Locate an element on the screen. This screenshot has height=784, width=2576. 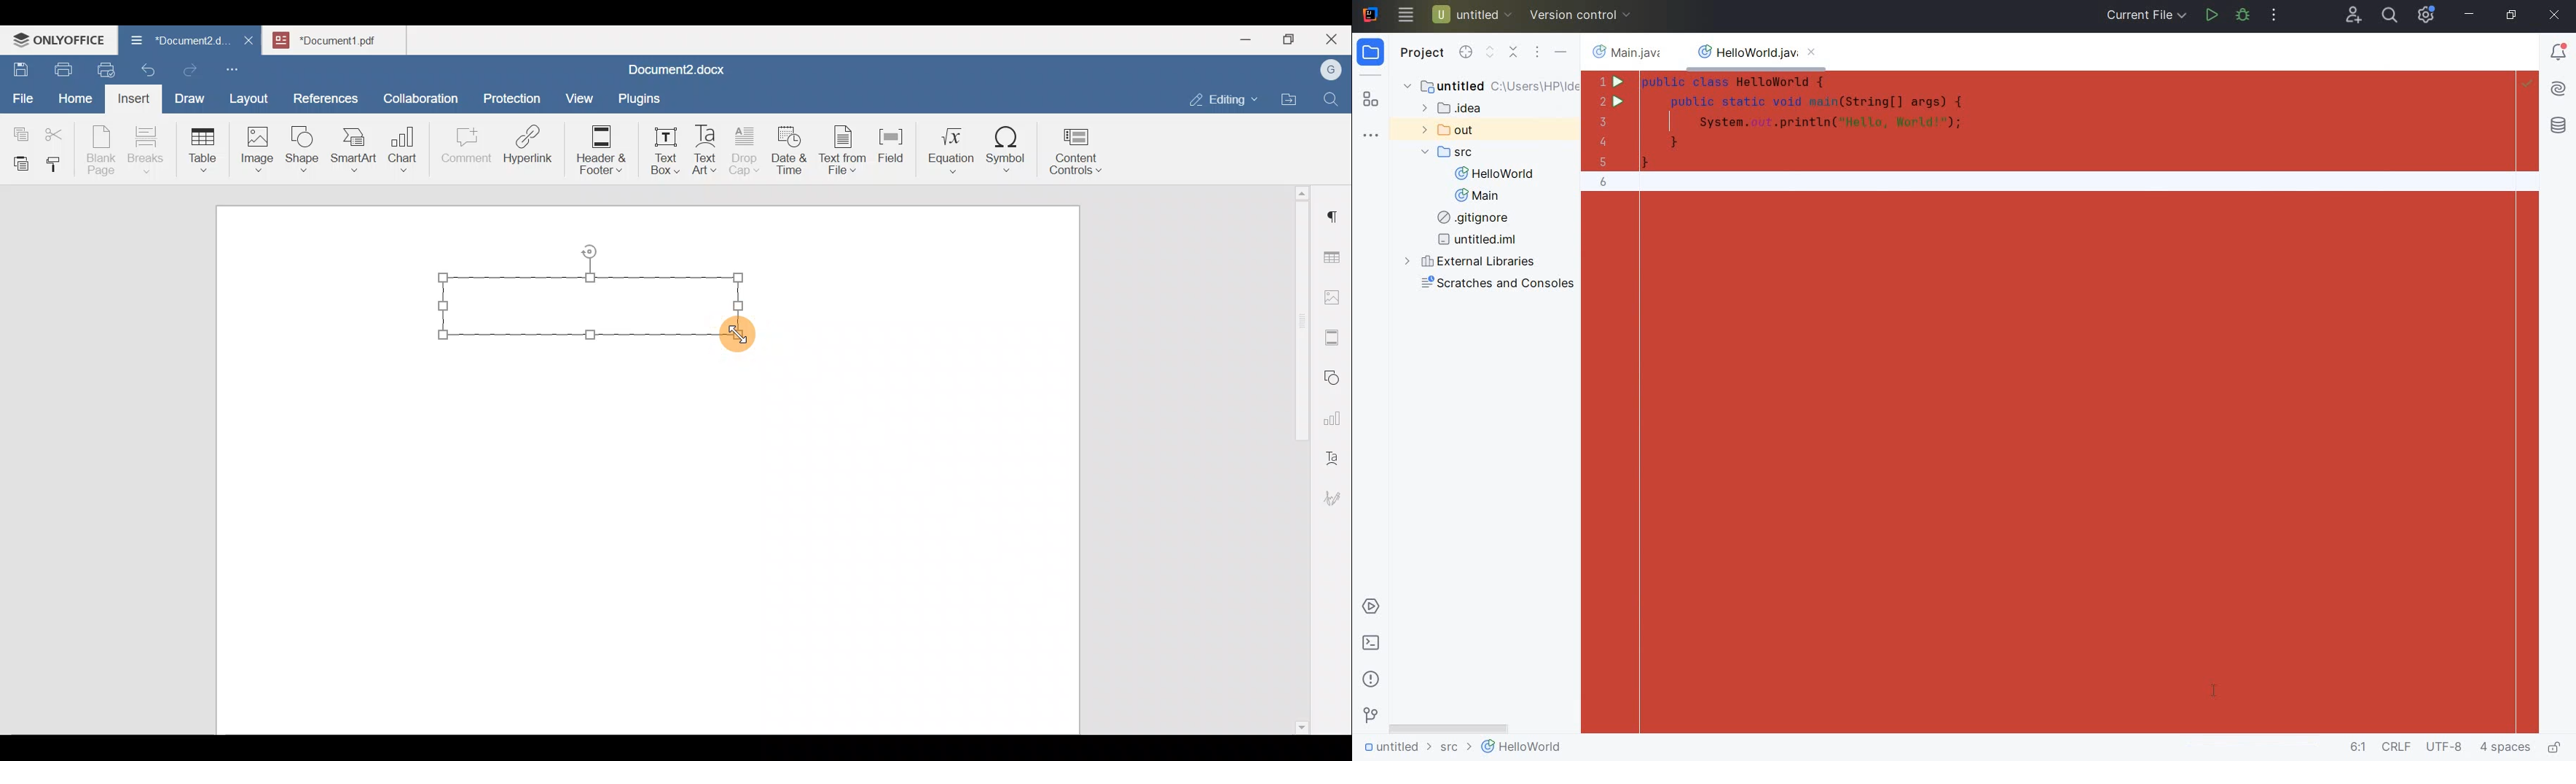
Shapes settings is located at coordinates (1335, 376).